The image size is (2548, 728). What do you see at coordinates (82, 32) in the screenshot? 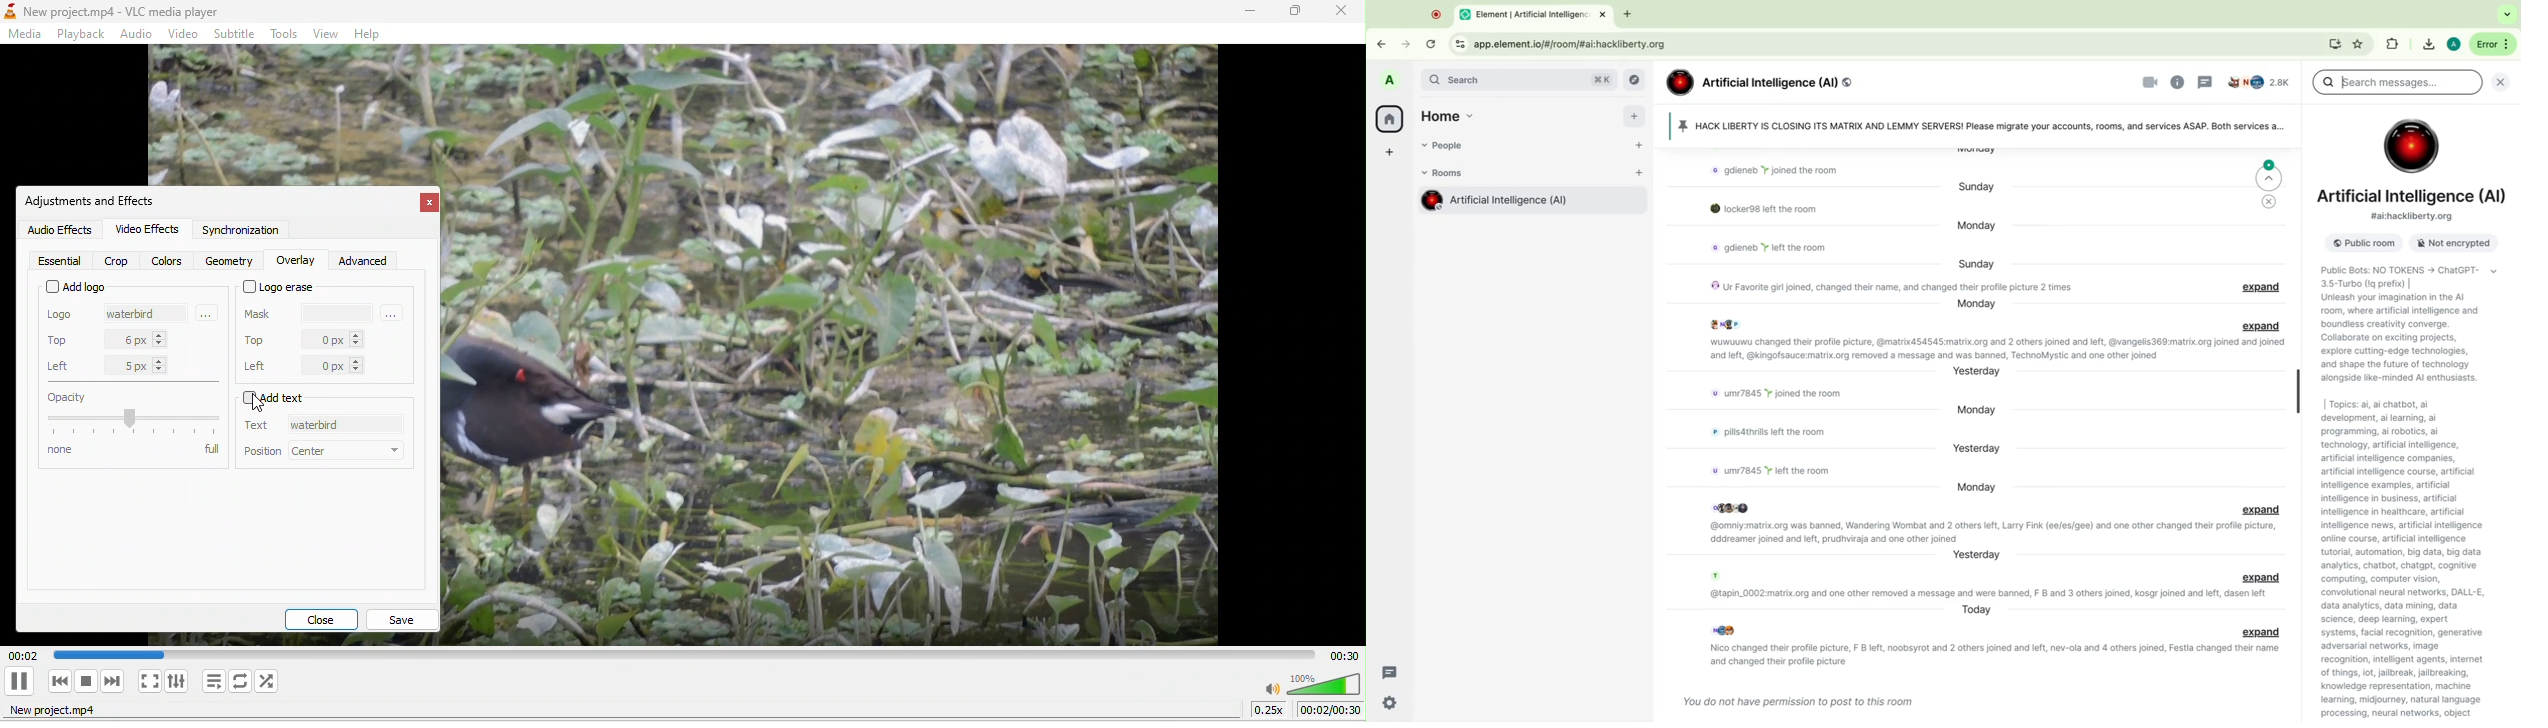
I see `playback` at bounding box center [82, 32].